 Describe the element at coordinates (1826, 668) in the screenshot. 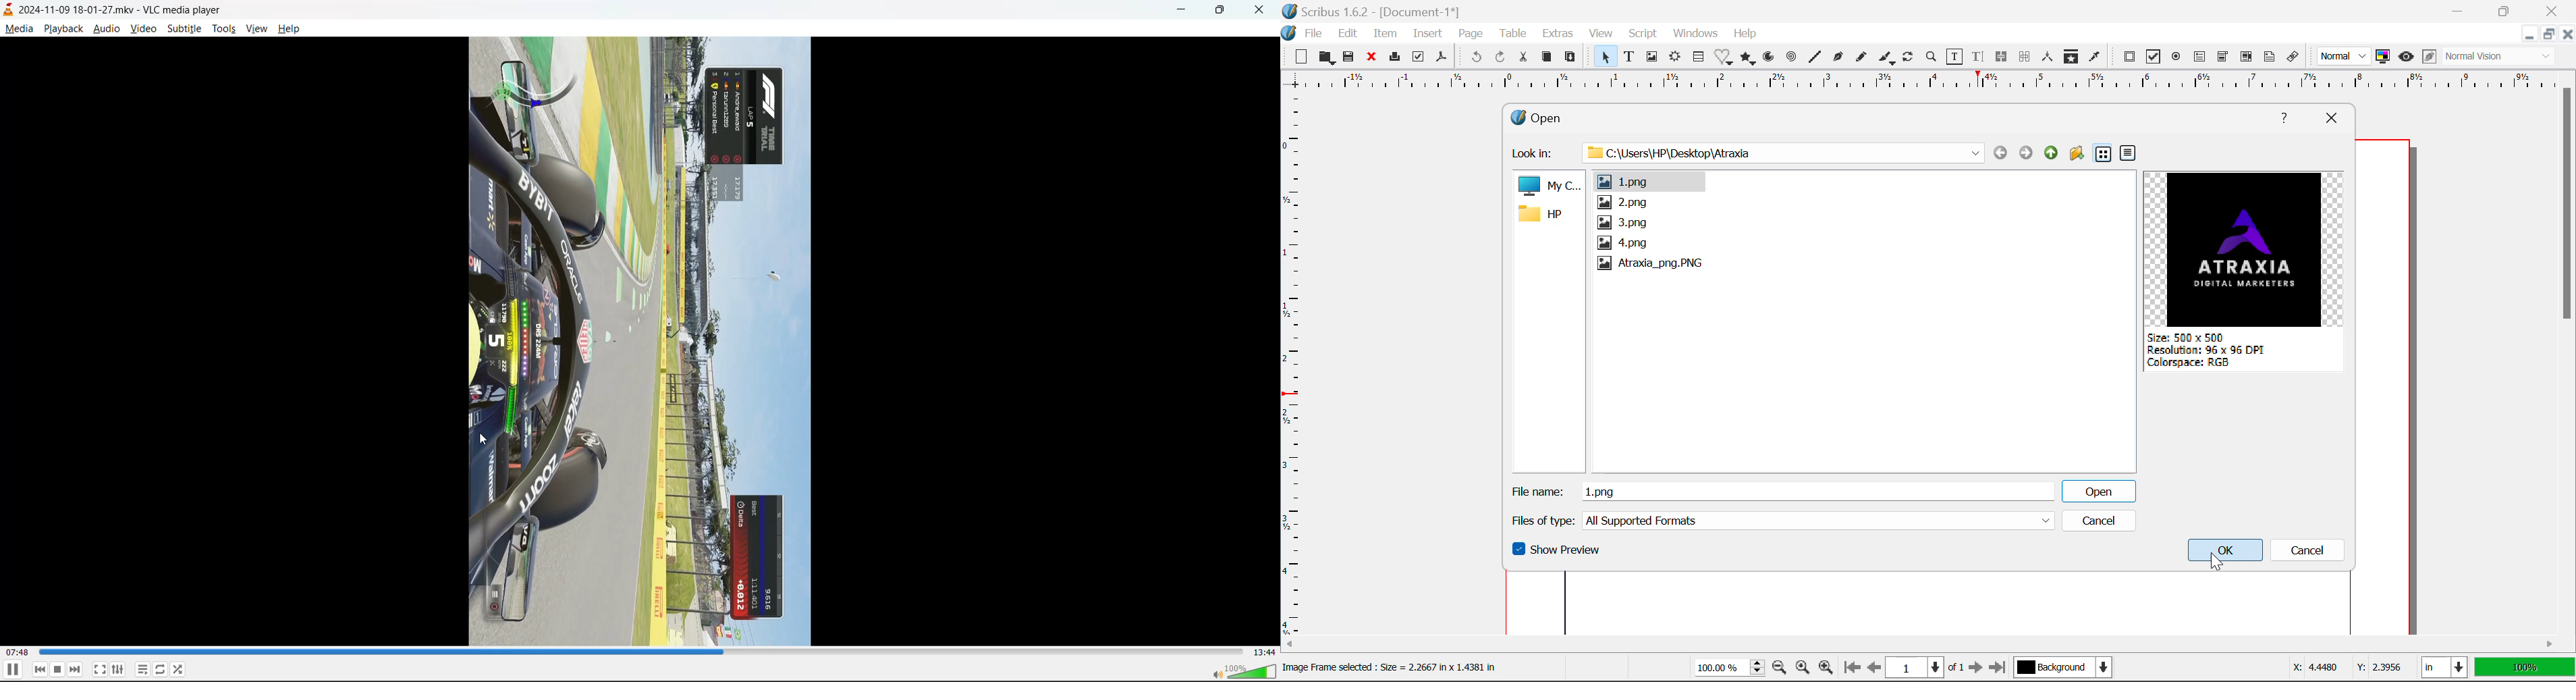

I see `Zoom In` at that location.